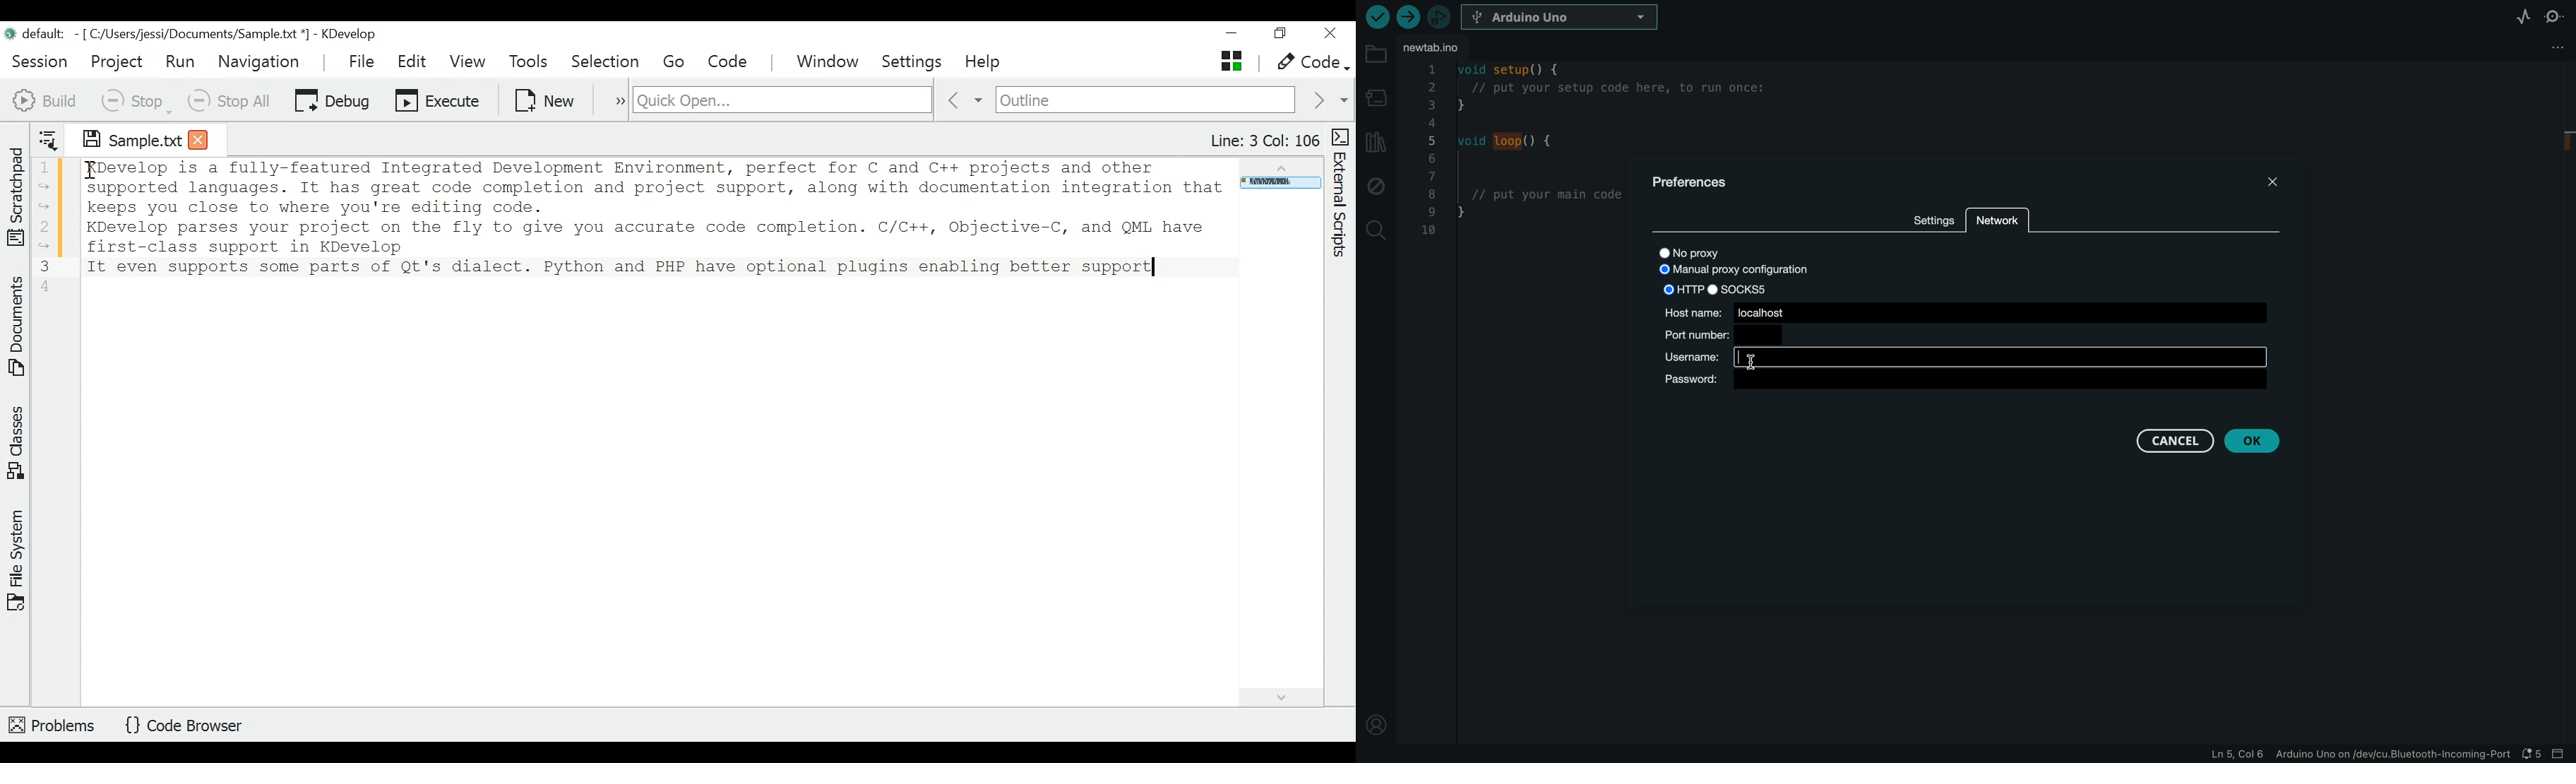 The width and height of the screenshot is (2576, 784). What do you see at coordinates (1311, 63) in the screenshot?
I see `Code` at bounding box center [1311, 63].